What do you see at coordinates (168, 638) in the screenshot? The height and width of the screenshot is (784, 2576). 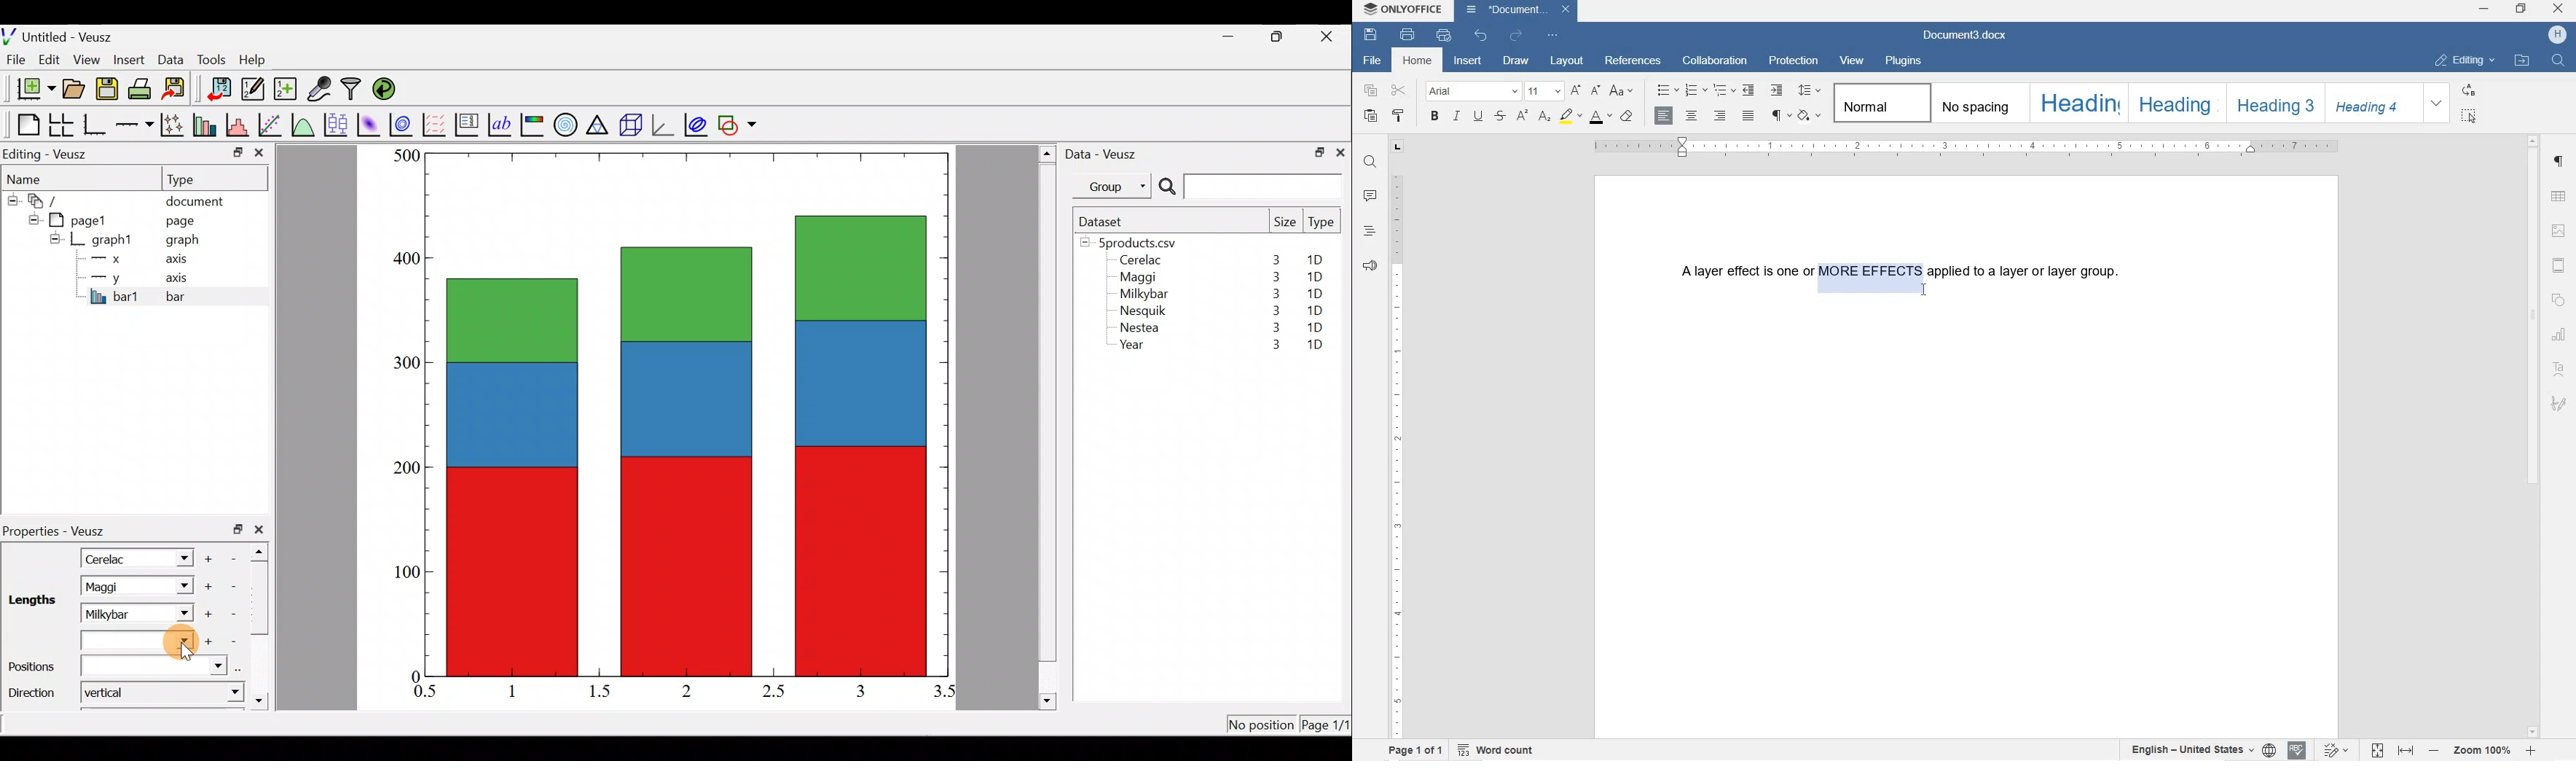 I see `Cursor` at bounding box center [168, 638].